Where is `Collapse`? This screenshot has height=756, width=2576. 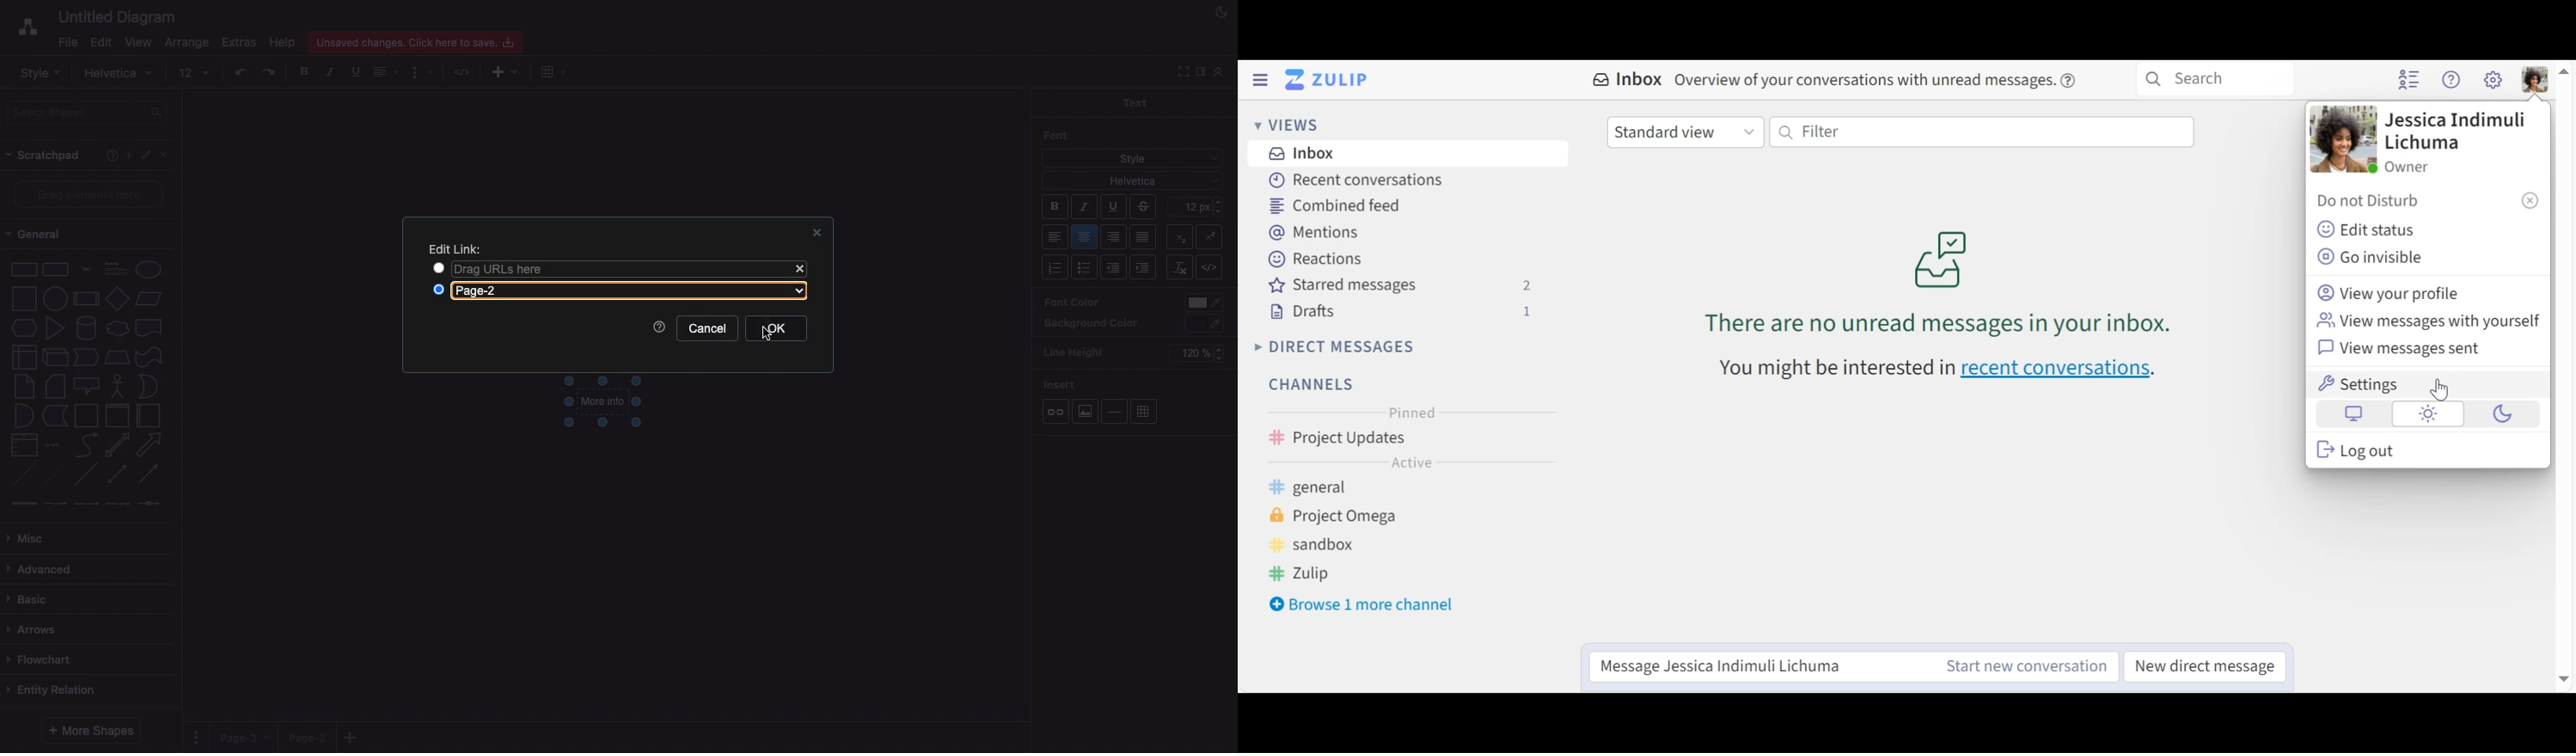
Collapse is located at coordinates (1218, 71).